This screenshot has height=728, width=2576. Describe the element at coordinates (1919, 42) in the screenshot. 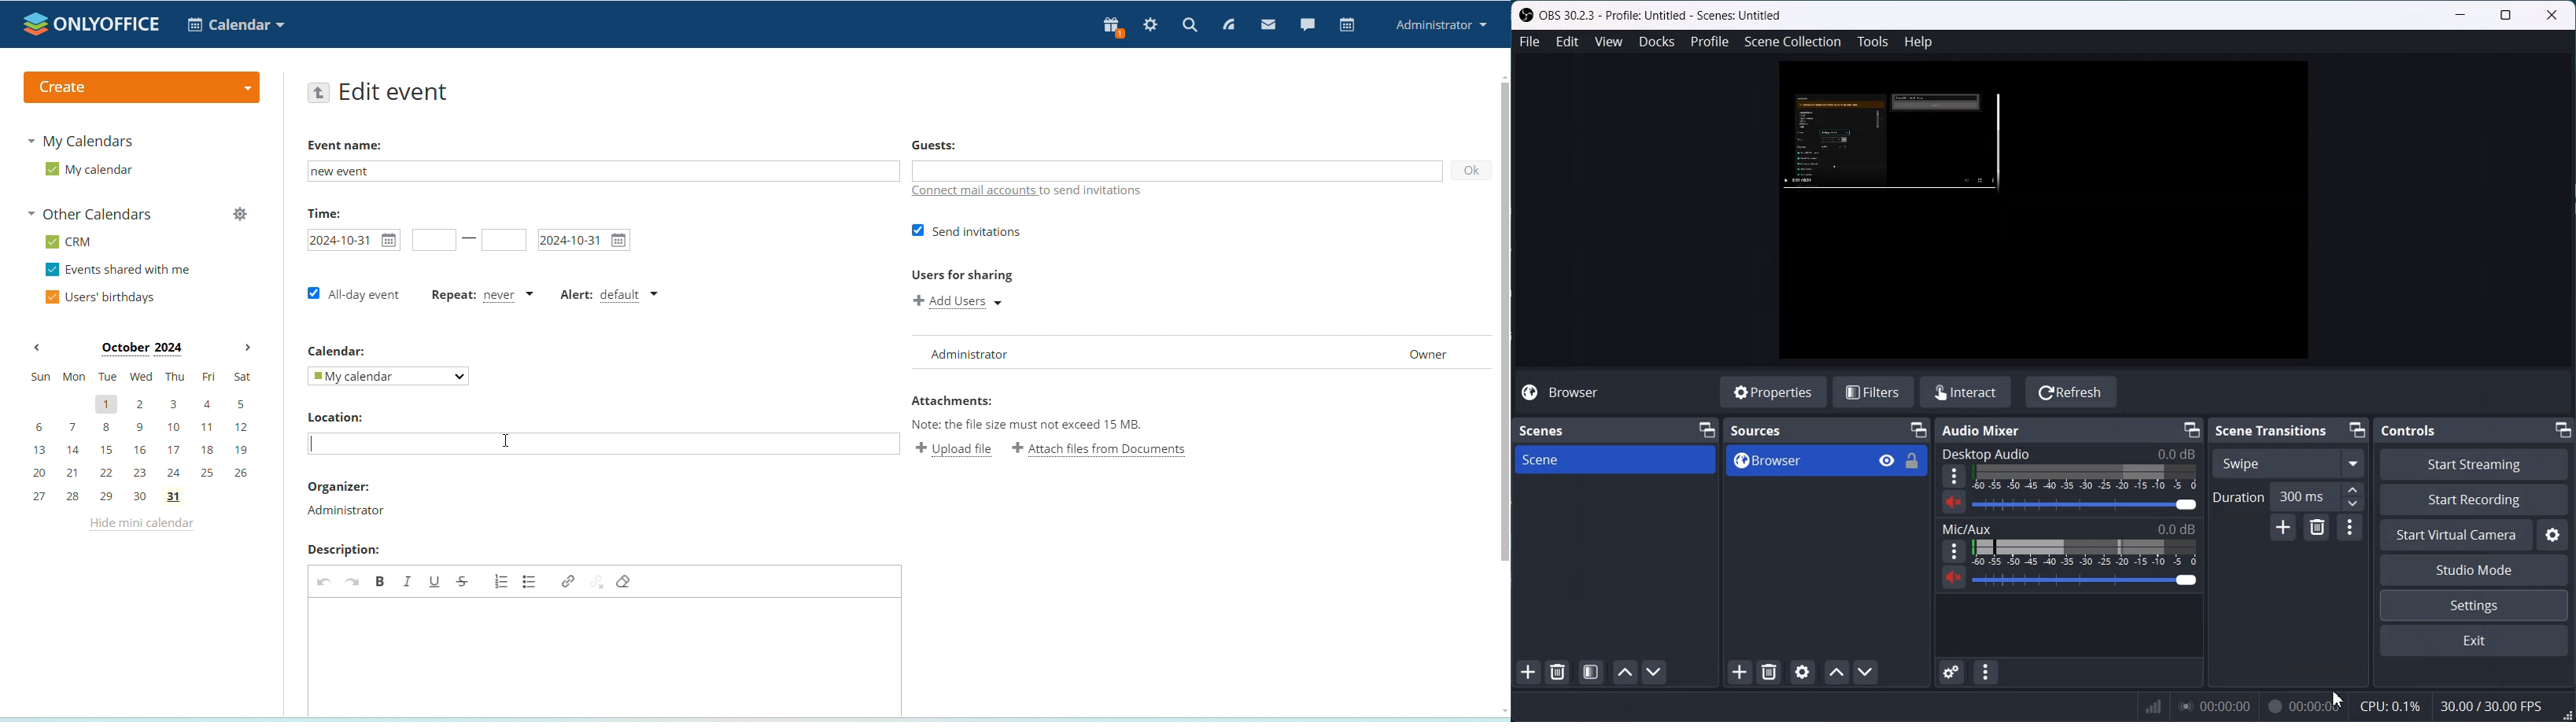

I see `Help` at that location.